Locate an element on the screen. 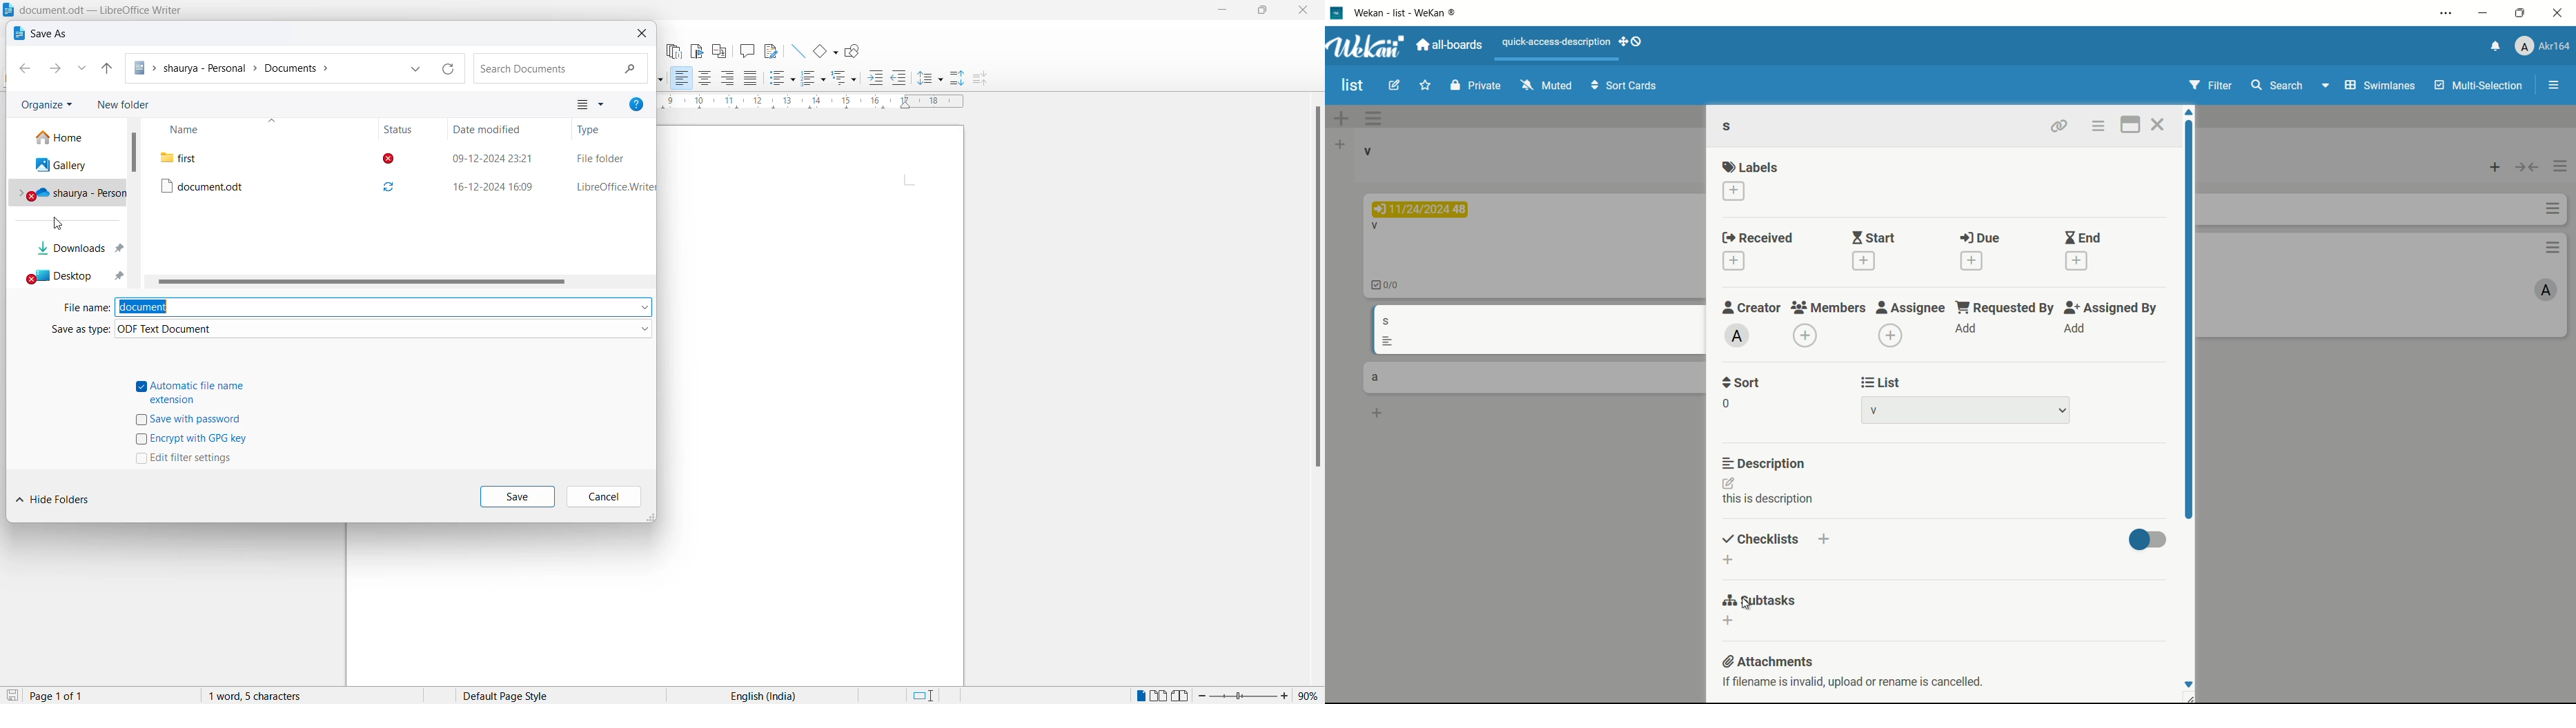 Image resolution: width=2576 pixels, height=728 pixels. Save as is located at coordinates (42, 35).